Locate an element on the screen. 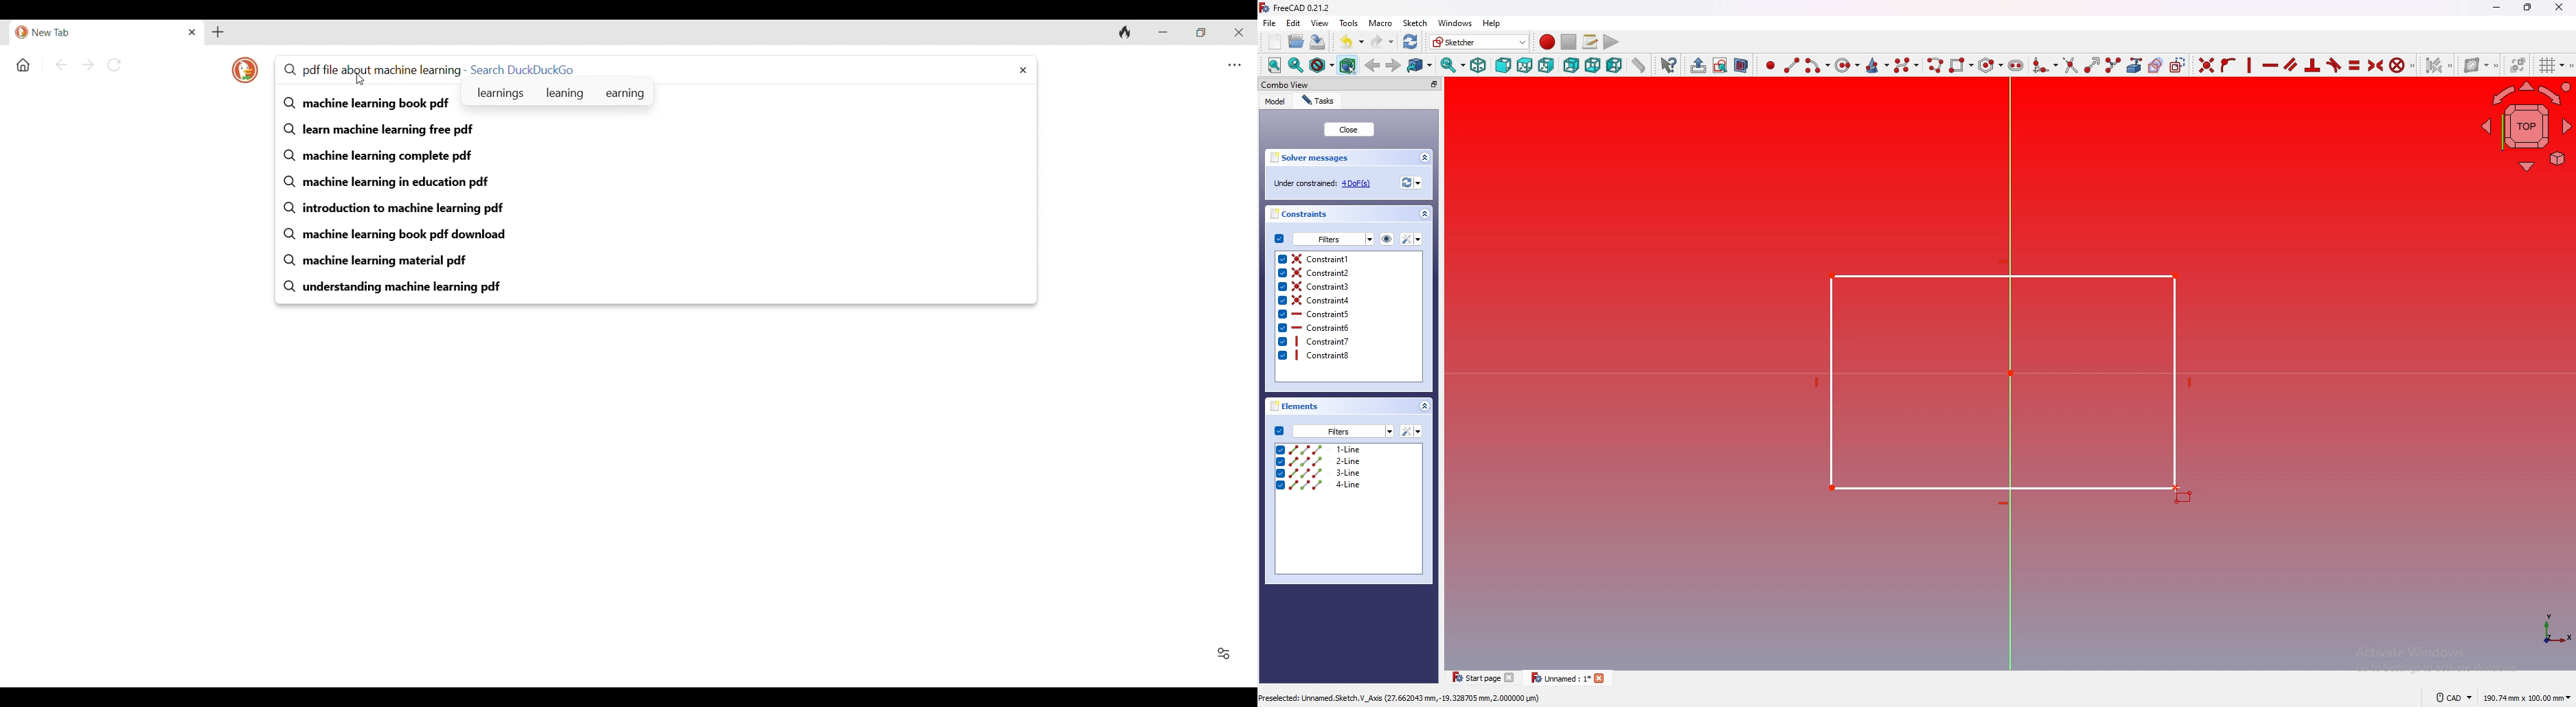 The image size is (2576, 728). Close is located at coordinates (193, 32).